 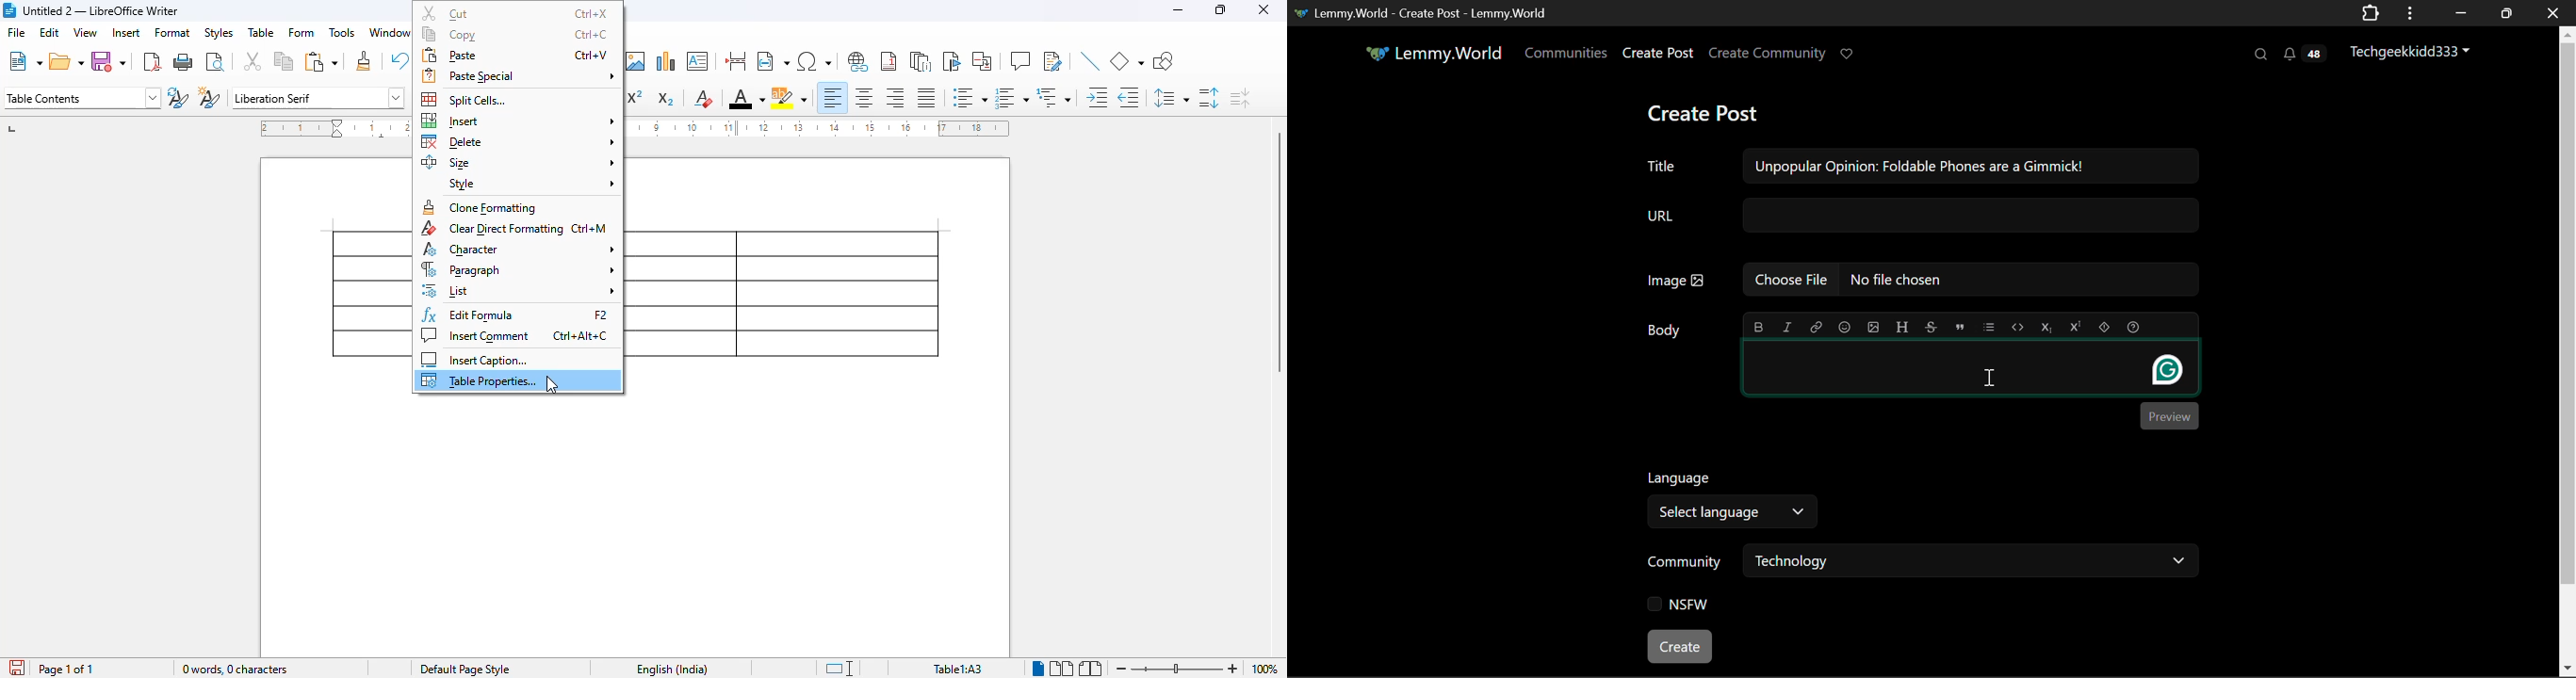 I want to click on insert chart, so click(x=666, y=61).